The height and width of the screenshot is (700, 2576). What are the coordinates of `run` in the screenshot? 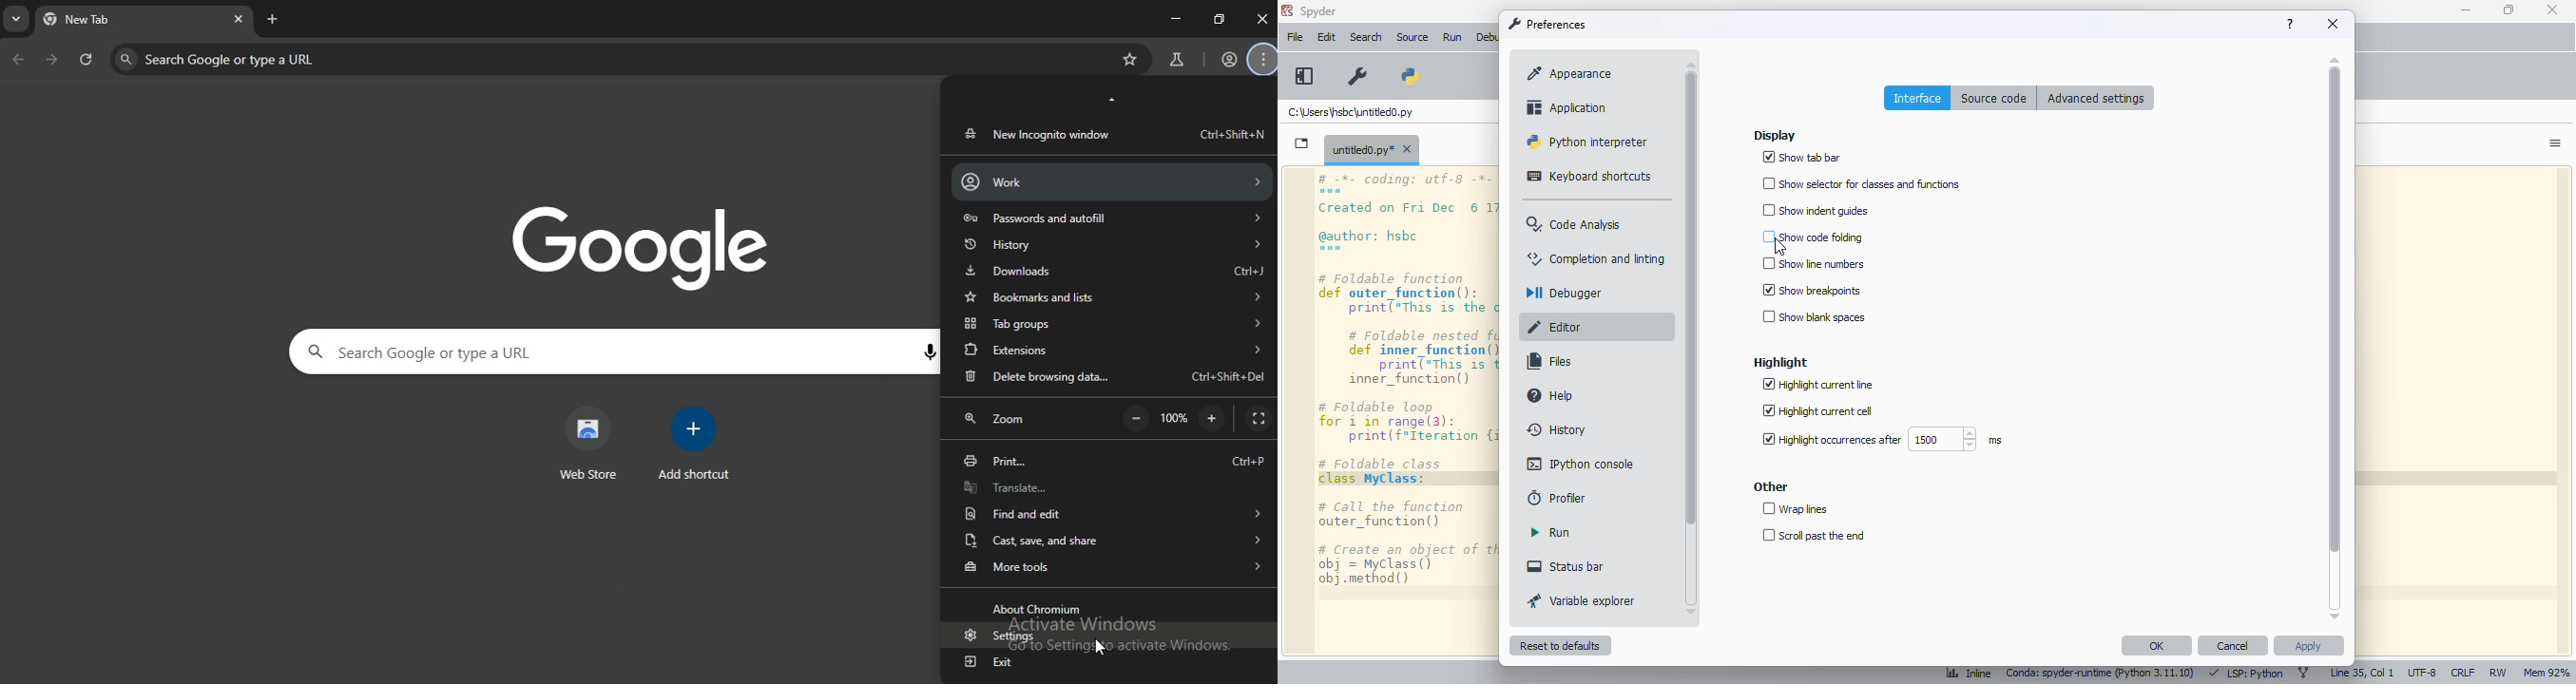 It's located at (1551, 532).